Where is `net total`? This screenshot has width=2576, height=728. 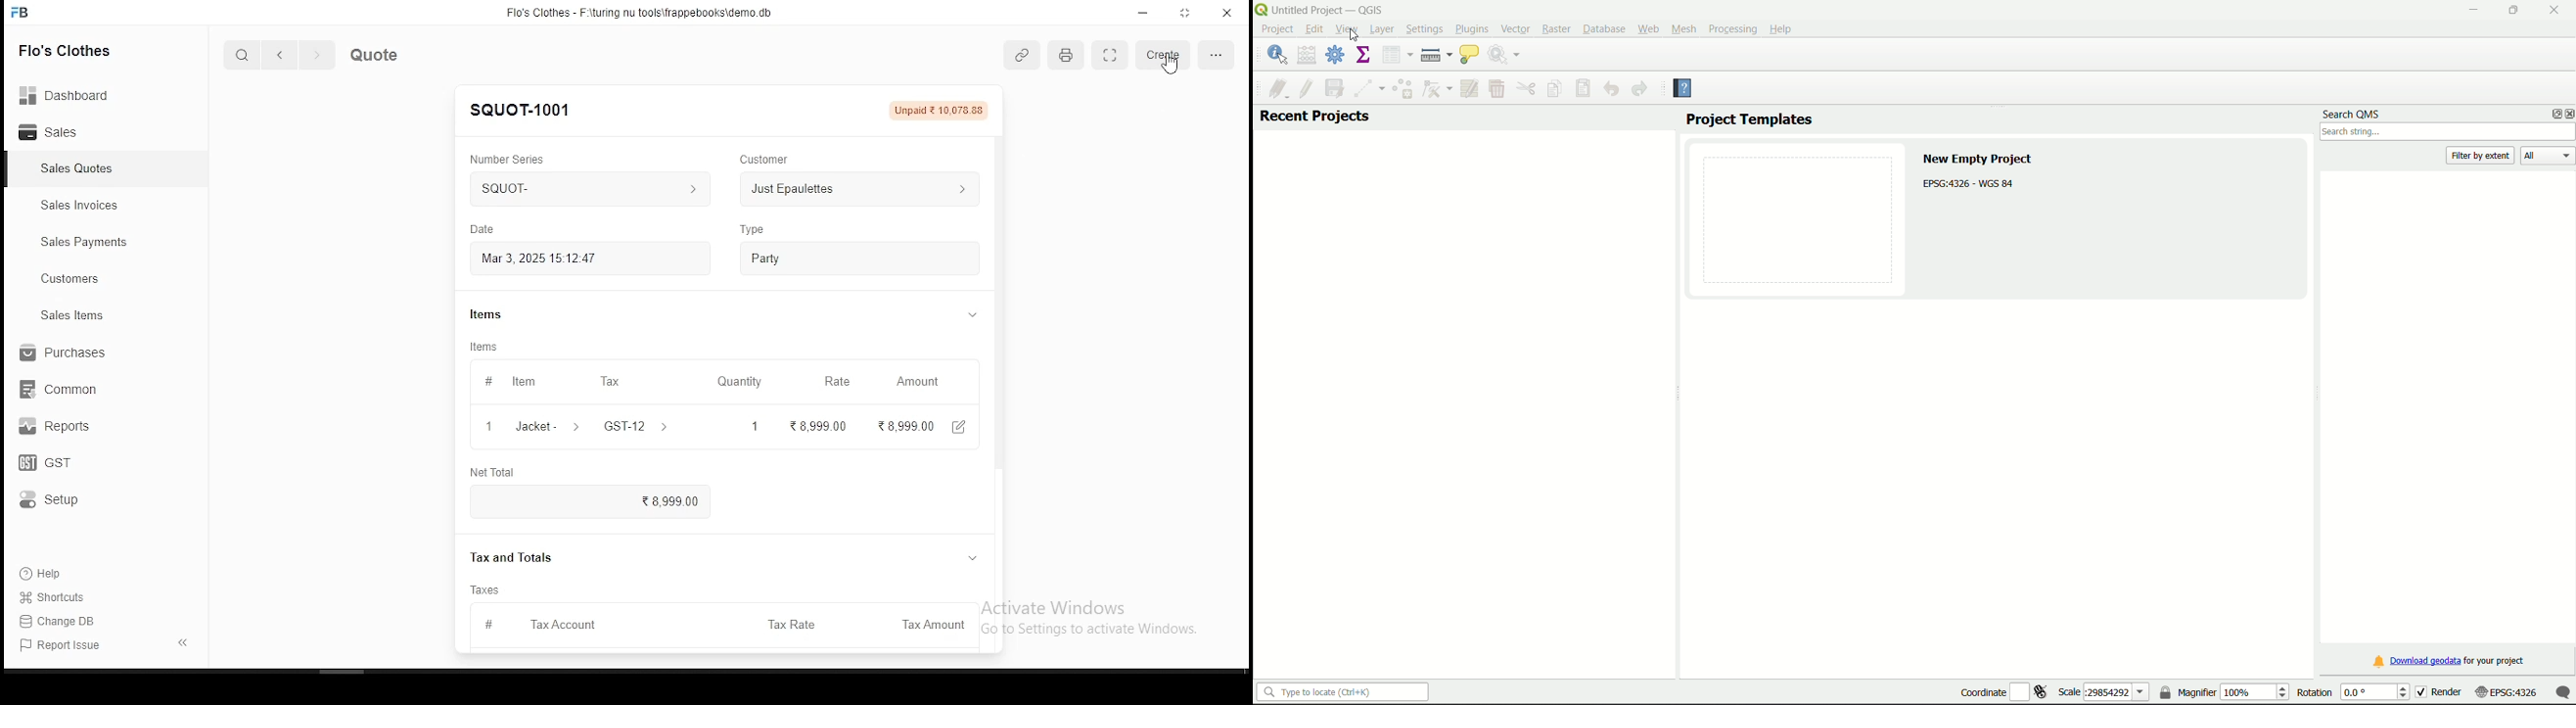
net total is located at coordinates (500, 472).